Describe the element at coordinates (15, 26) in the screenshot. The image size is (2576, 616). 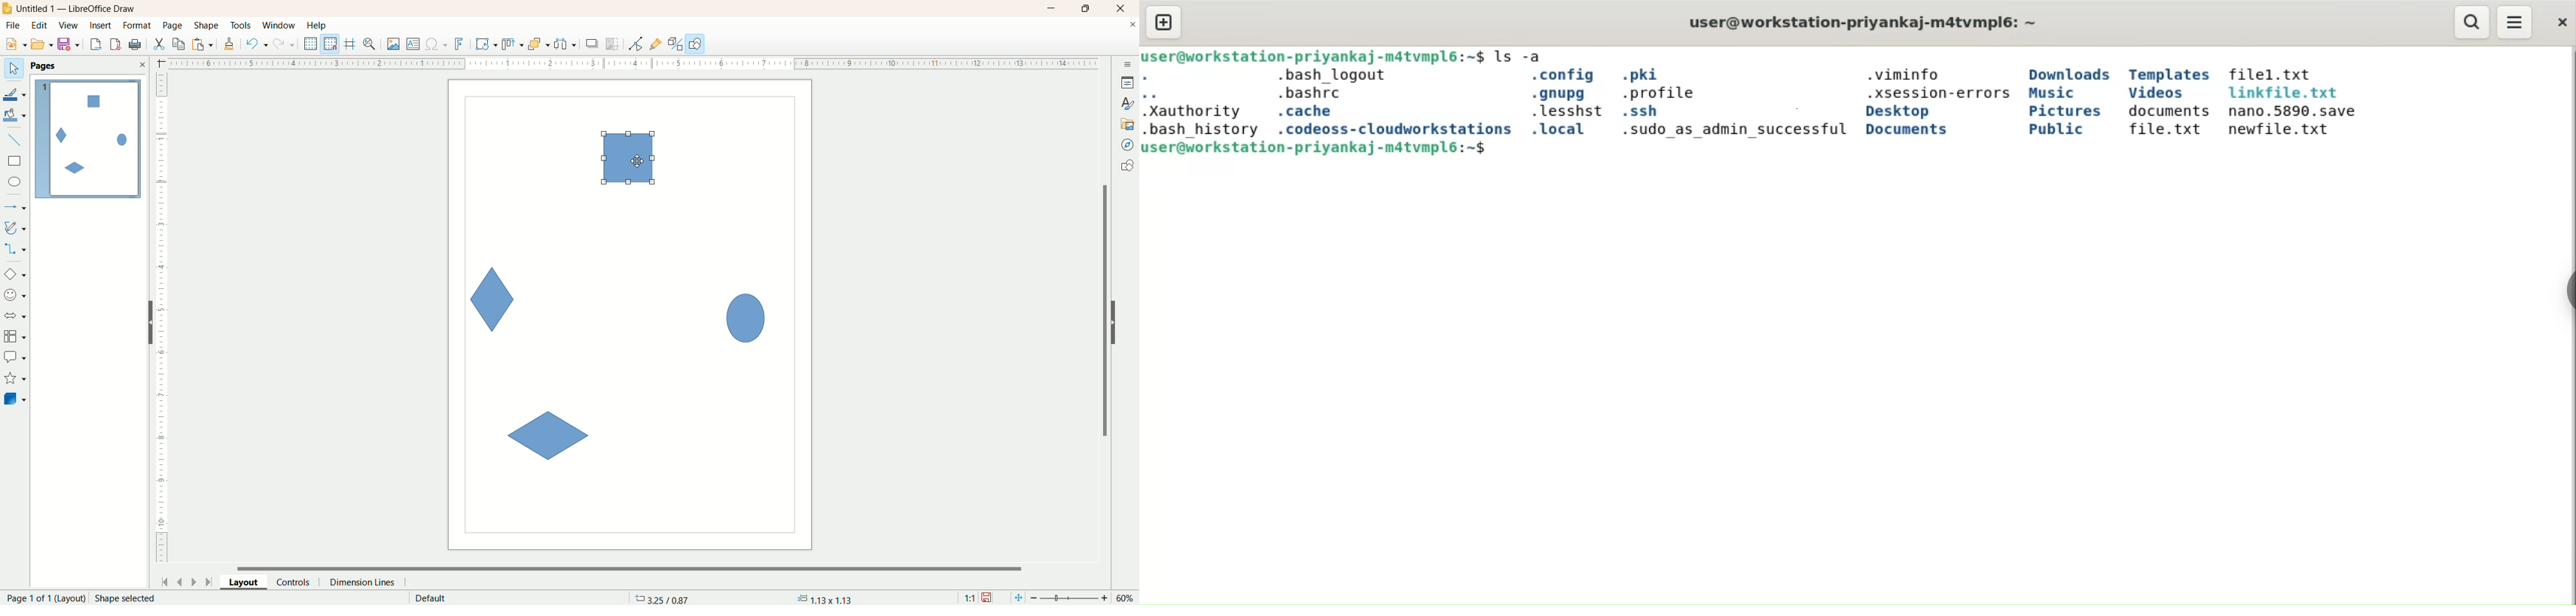
I see `file` at that location.